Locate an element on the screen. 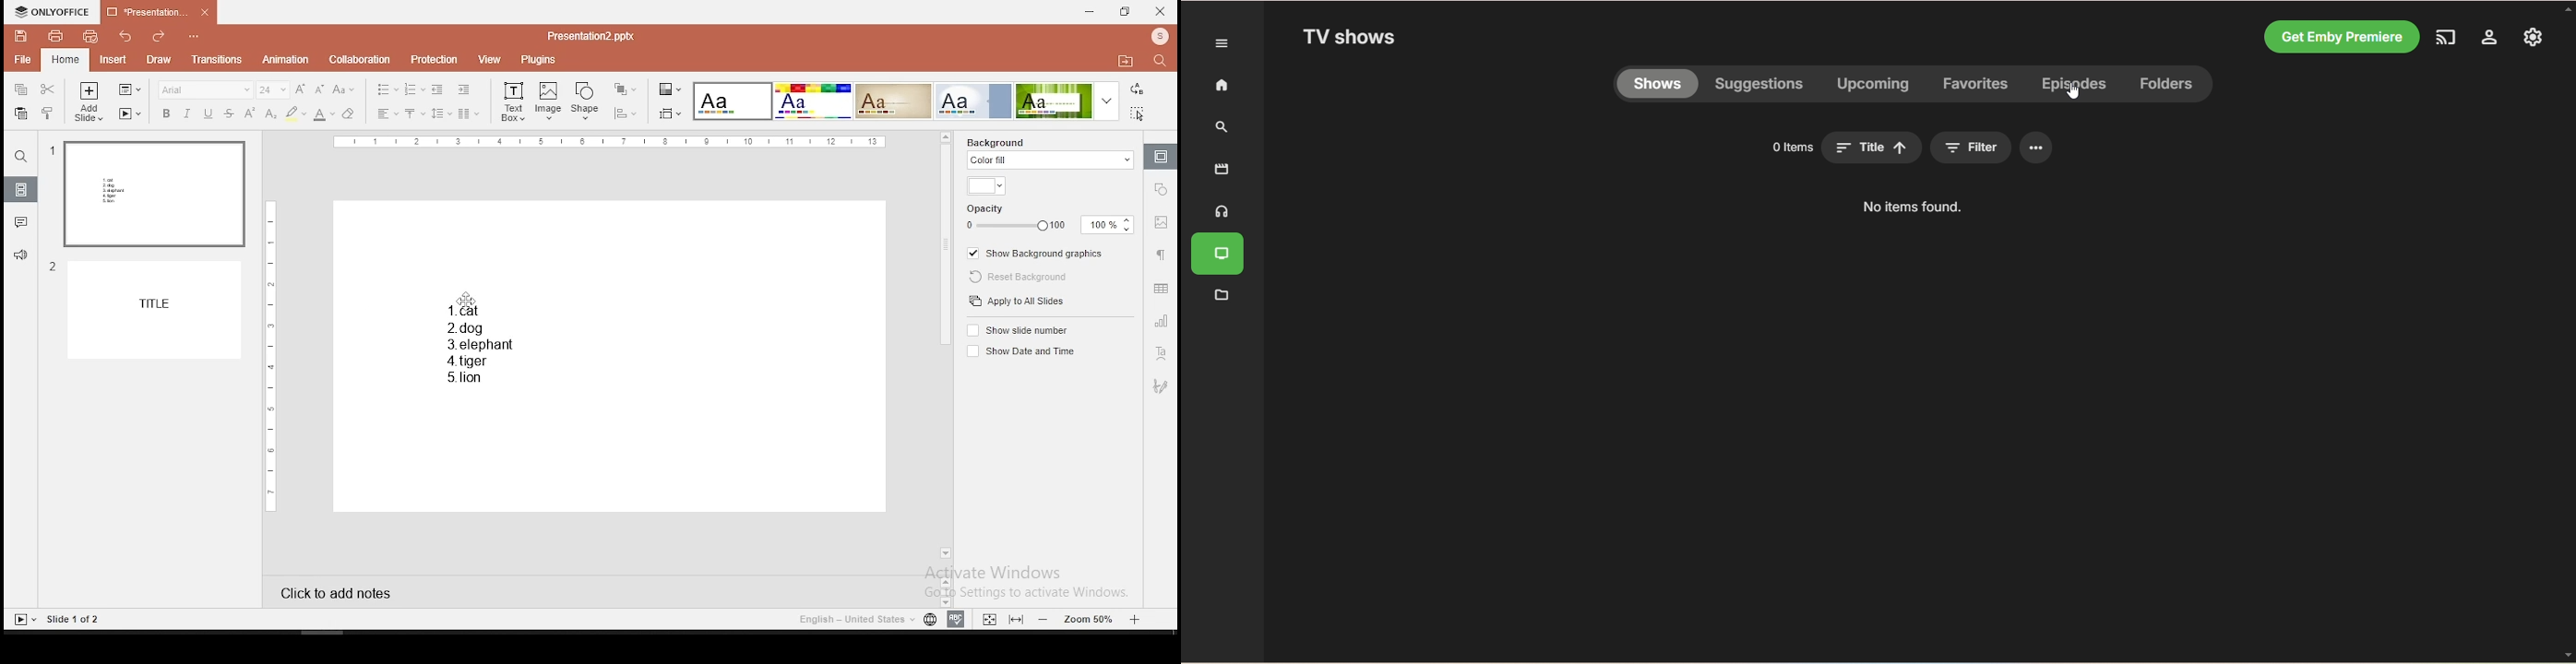 This screenshot has height=672, width=2576. increase indent is located at coordinates (464, 89).